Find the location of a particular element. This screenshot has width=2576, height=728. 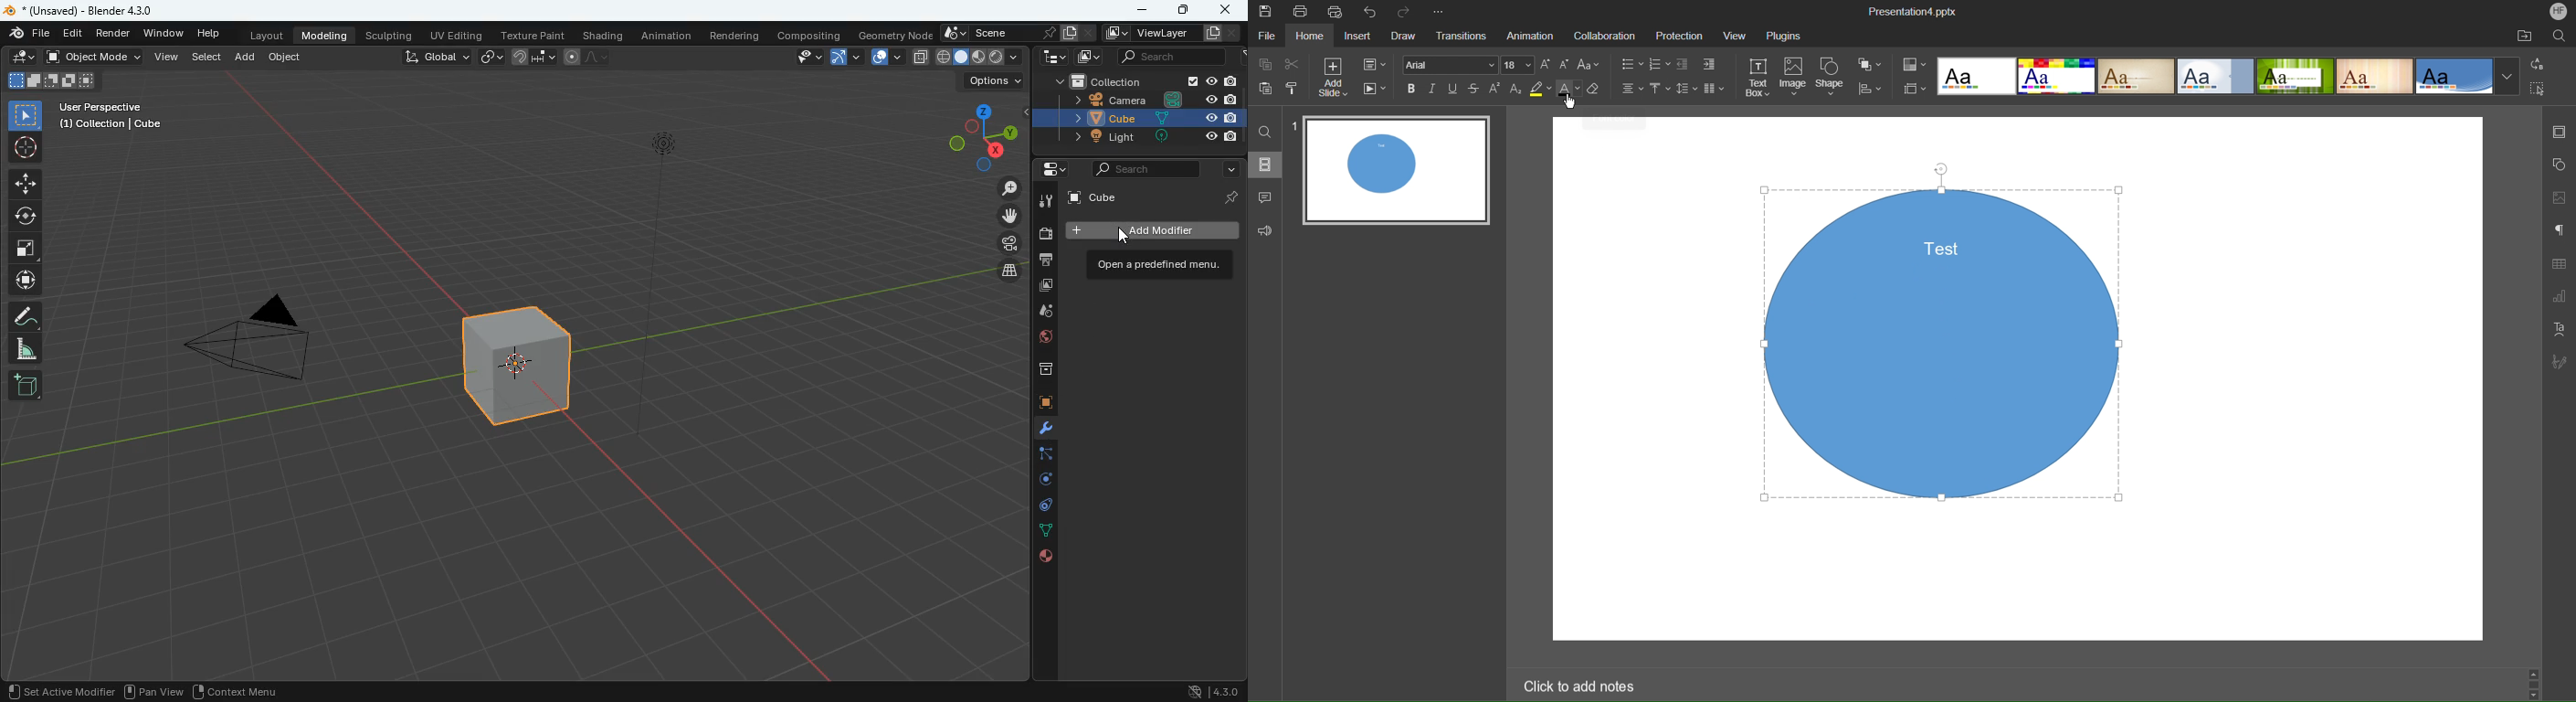

Insert is located at coordinates (1360, 36).